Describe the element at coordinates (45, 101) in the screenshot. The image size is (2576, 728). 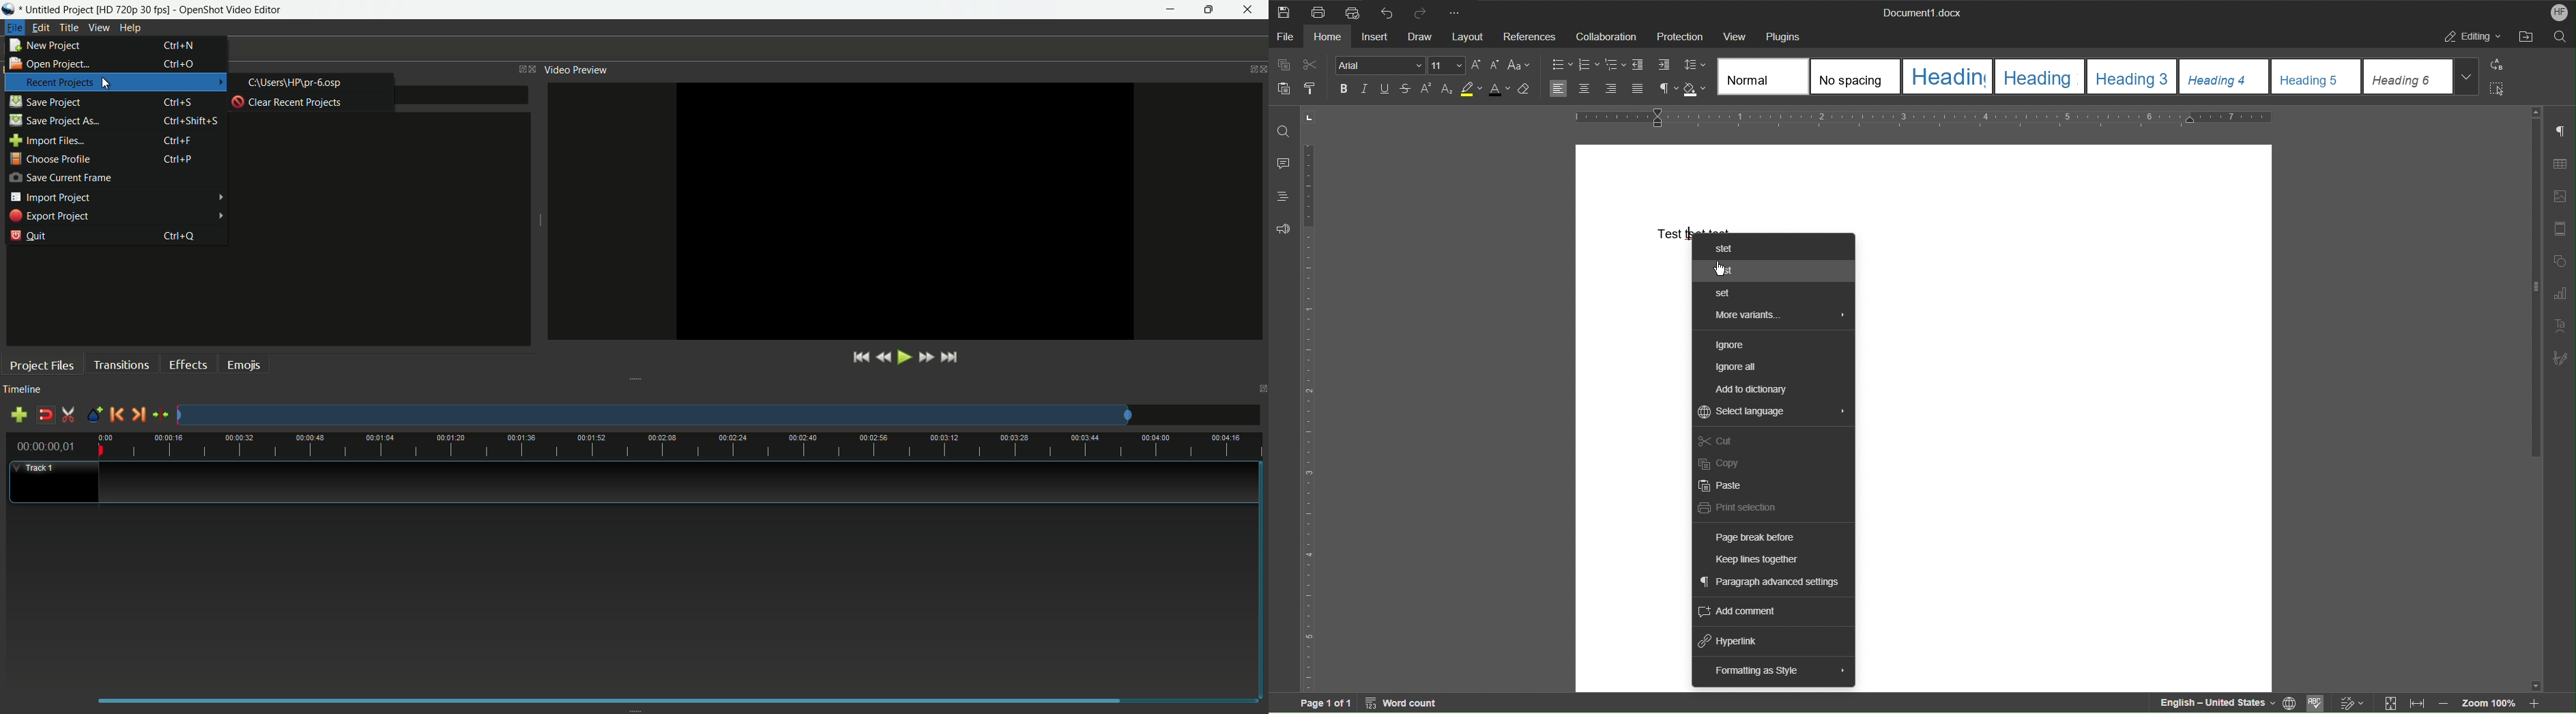
I see `save project` at that location.